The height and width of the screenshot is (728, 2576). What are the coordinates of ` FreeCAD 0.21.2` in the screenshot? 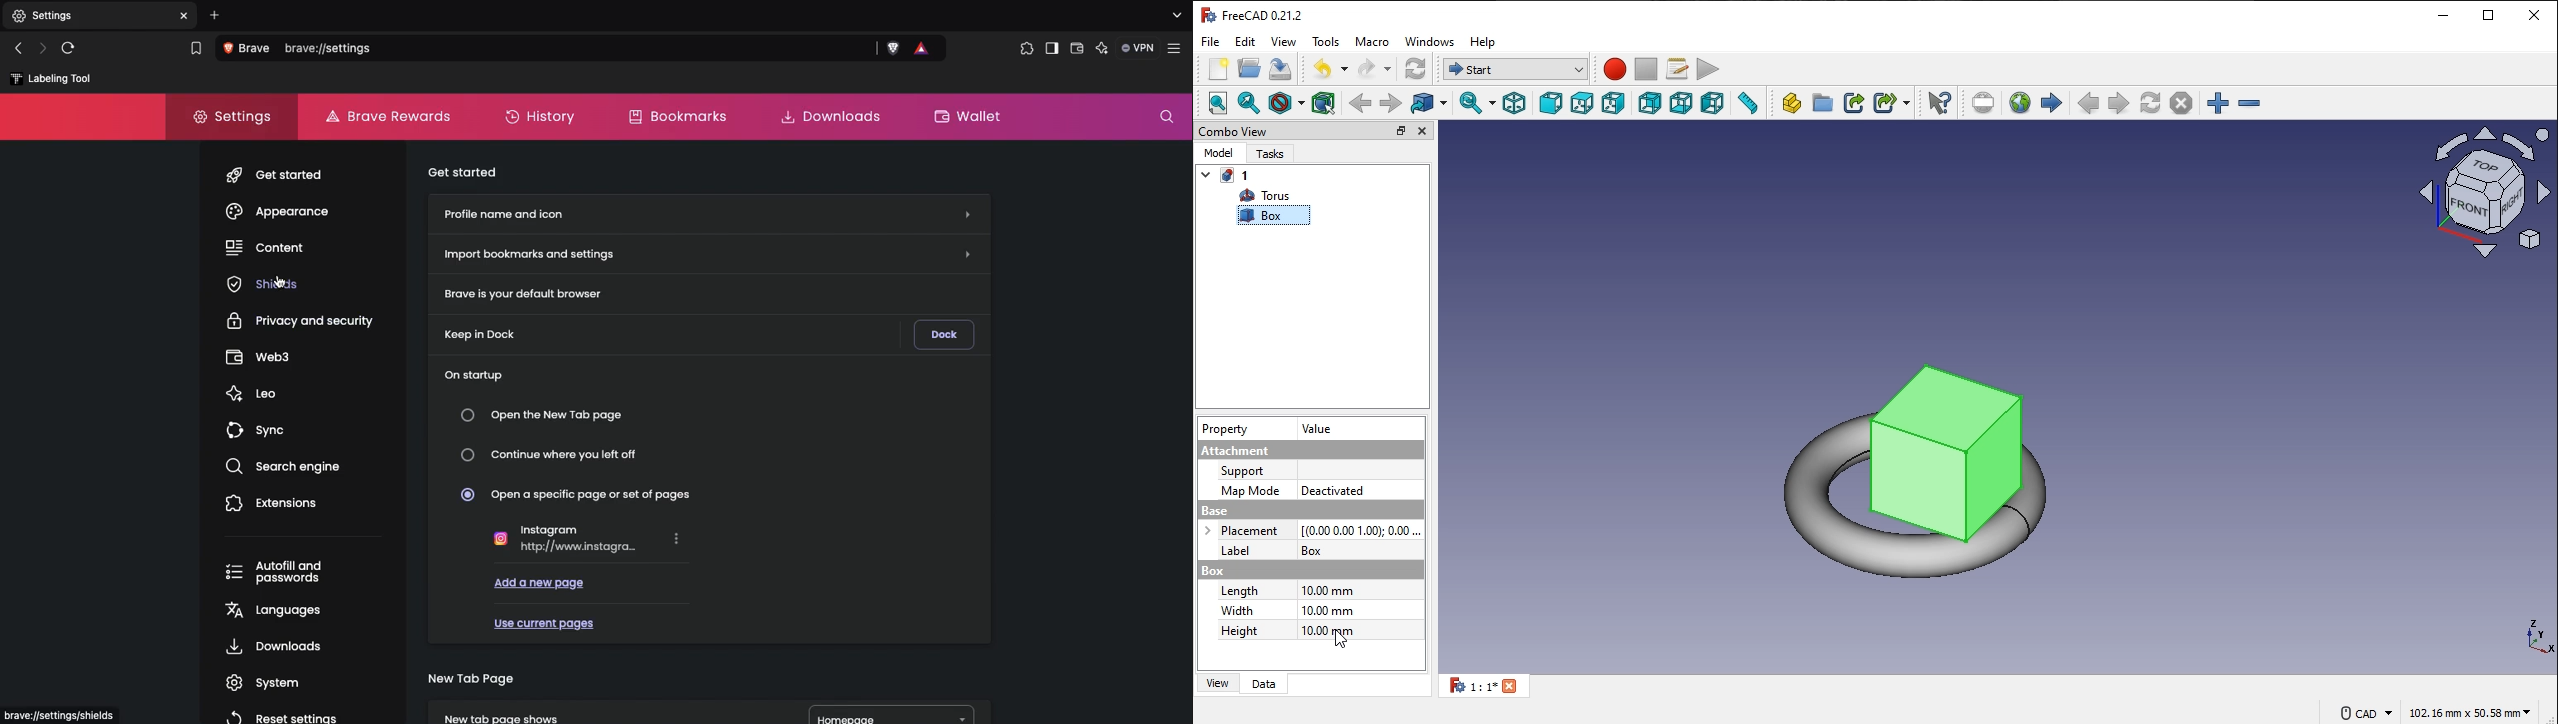 It's located at (1253, 13).